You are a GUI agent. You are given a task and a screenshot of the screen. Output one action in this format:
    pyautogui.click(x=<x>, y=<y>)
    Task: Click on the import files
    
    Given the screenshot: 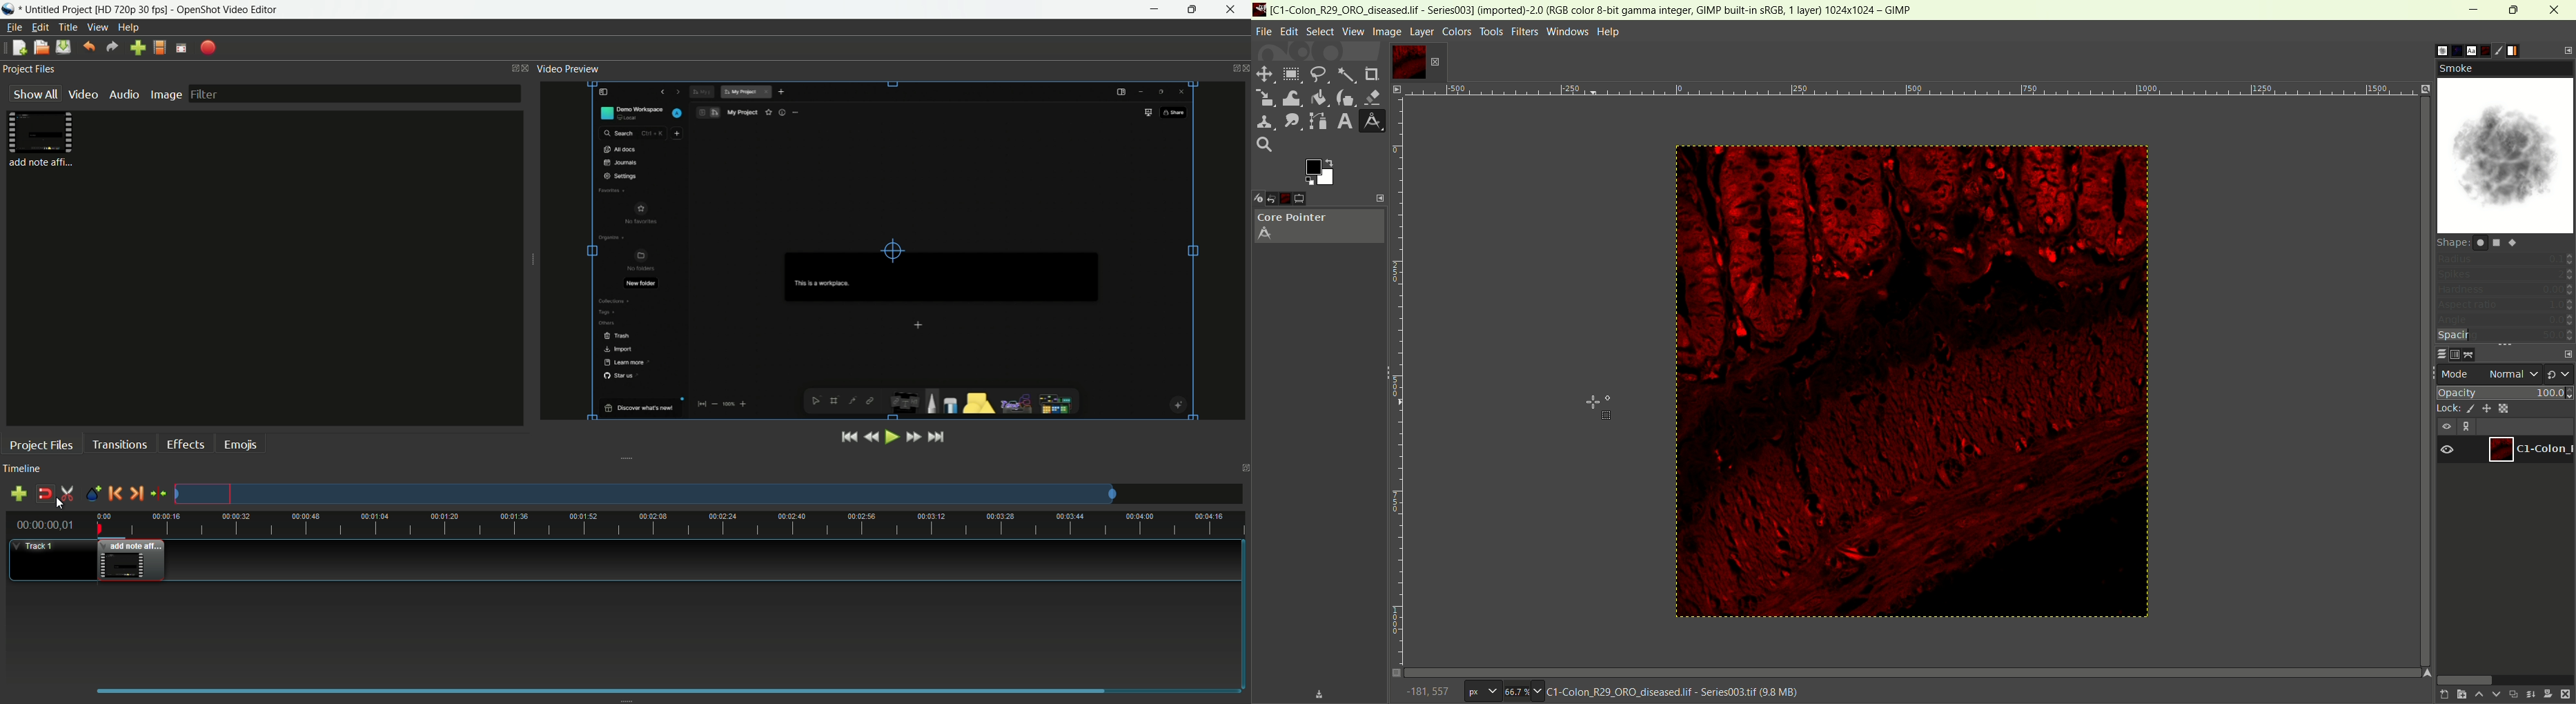 What is the action you would take?
    pyautogui.click(x=136, y=48)
    